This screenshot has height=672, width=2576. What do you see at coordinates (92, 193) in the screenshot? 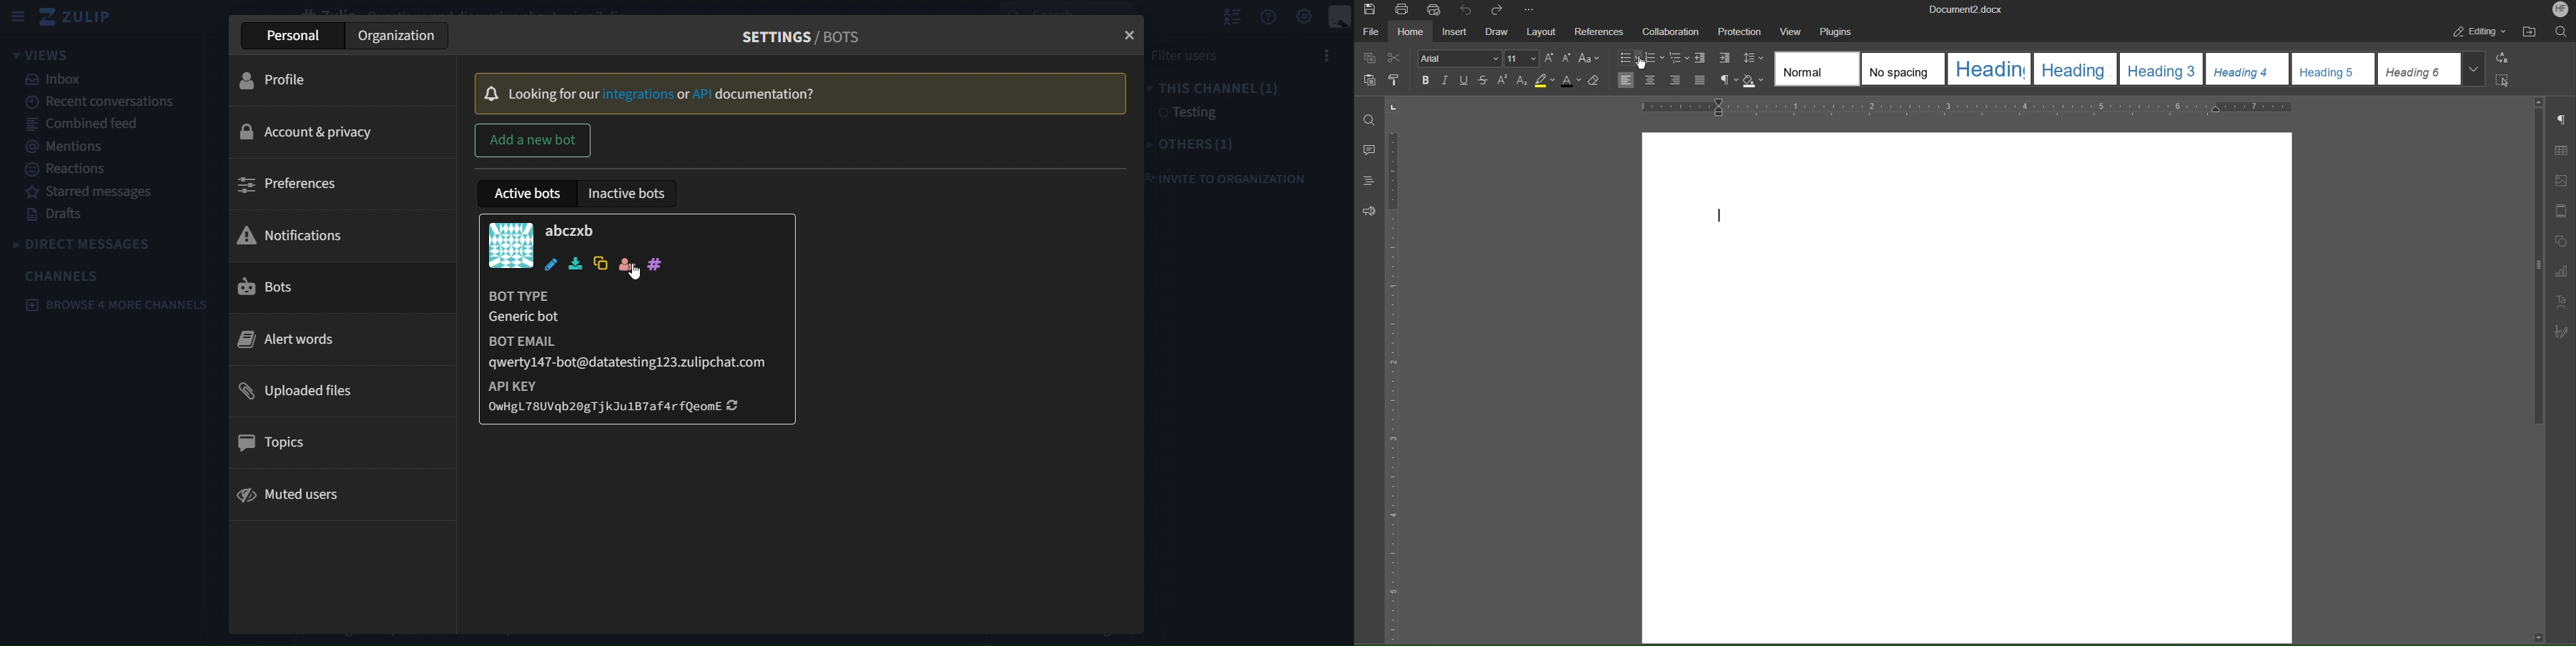
I see `starred messages` at bounding box center [92, 193].